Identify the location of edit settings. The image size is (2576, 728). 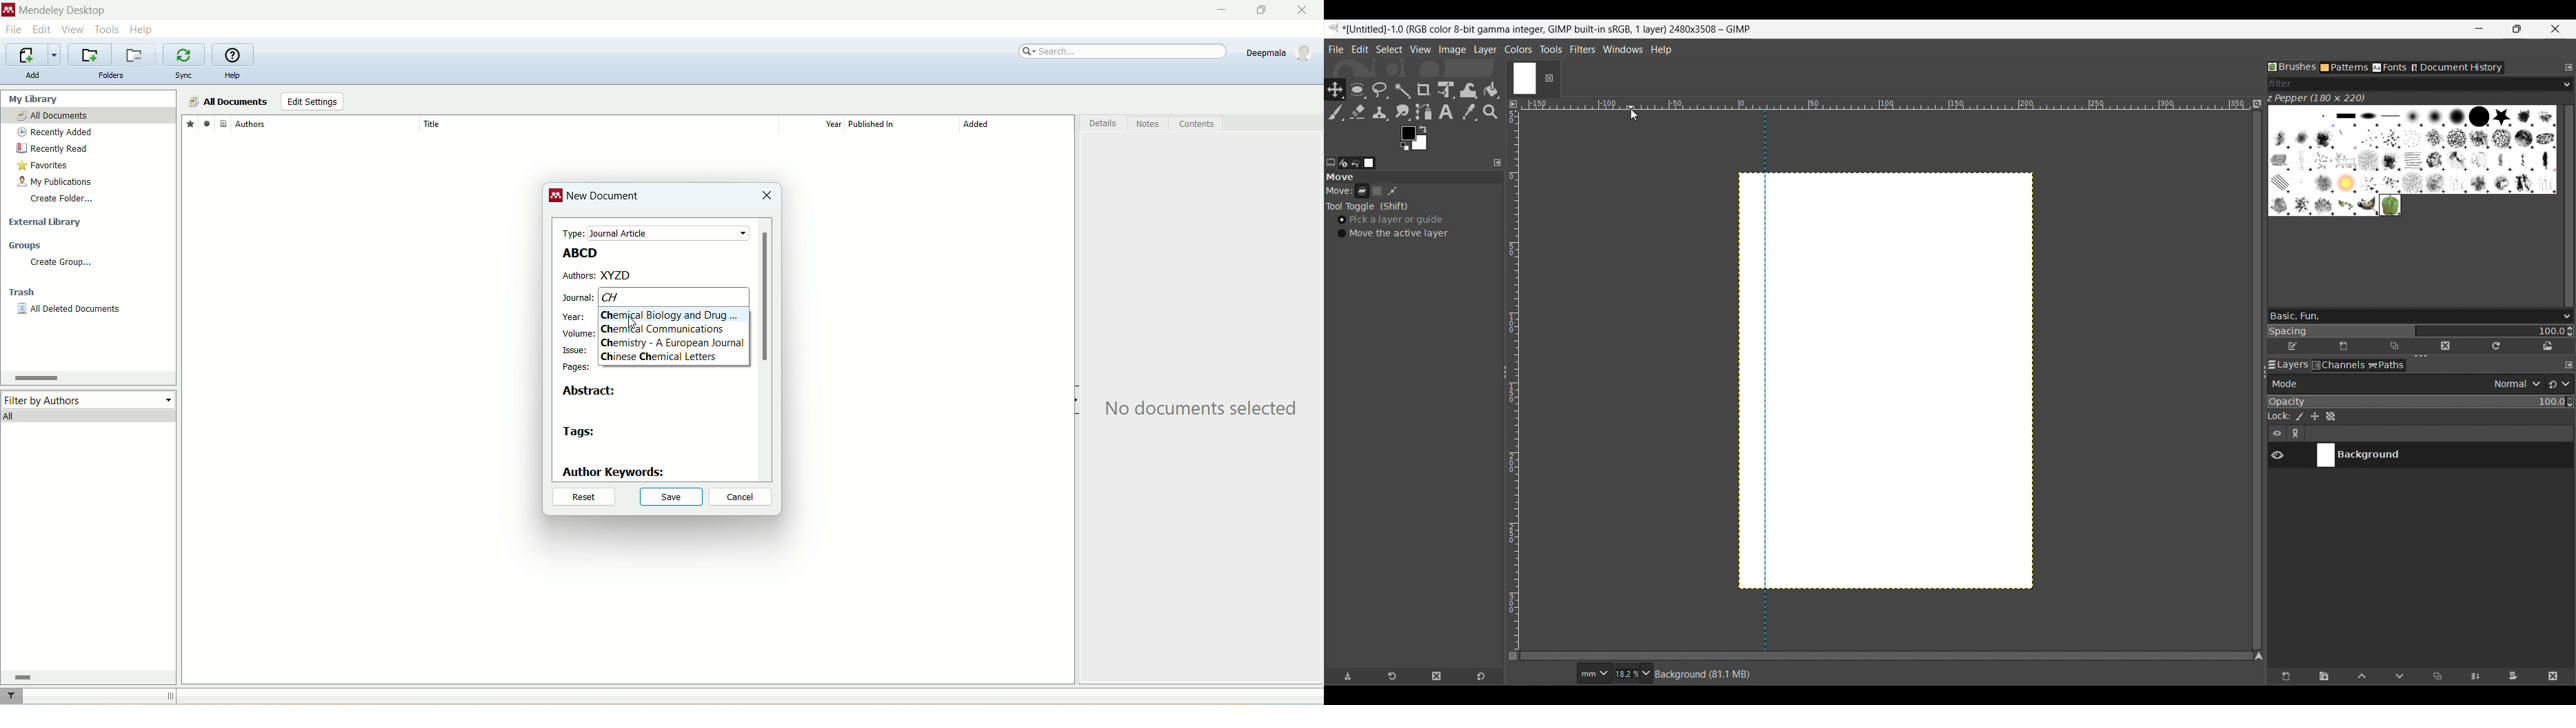
(312, 102).